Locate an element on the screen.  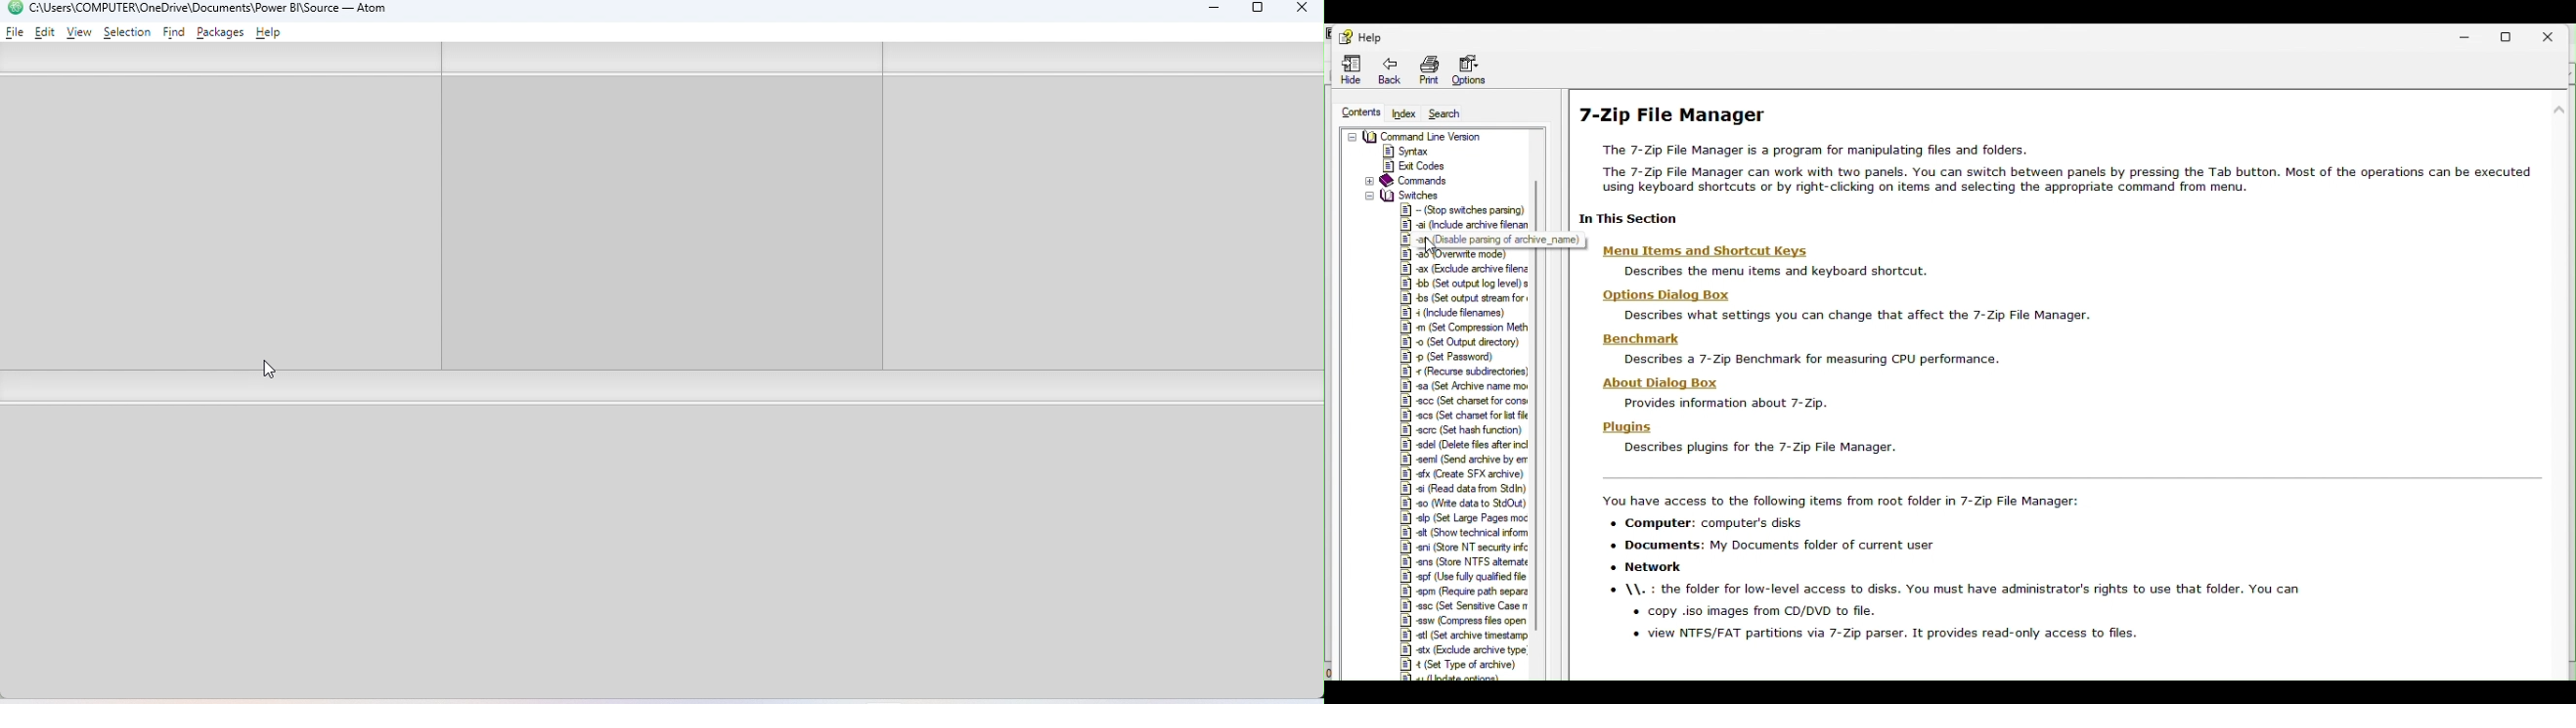
1B) al Oncdude archive flenan is located at coordinates (1464, 224).